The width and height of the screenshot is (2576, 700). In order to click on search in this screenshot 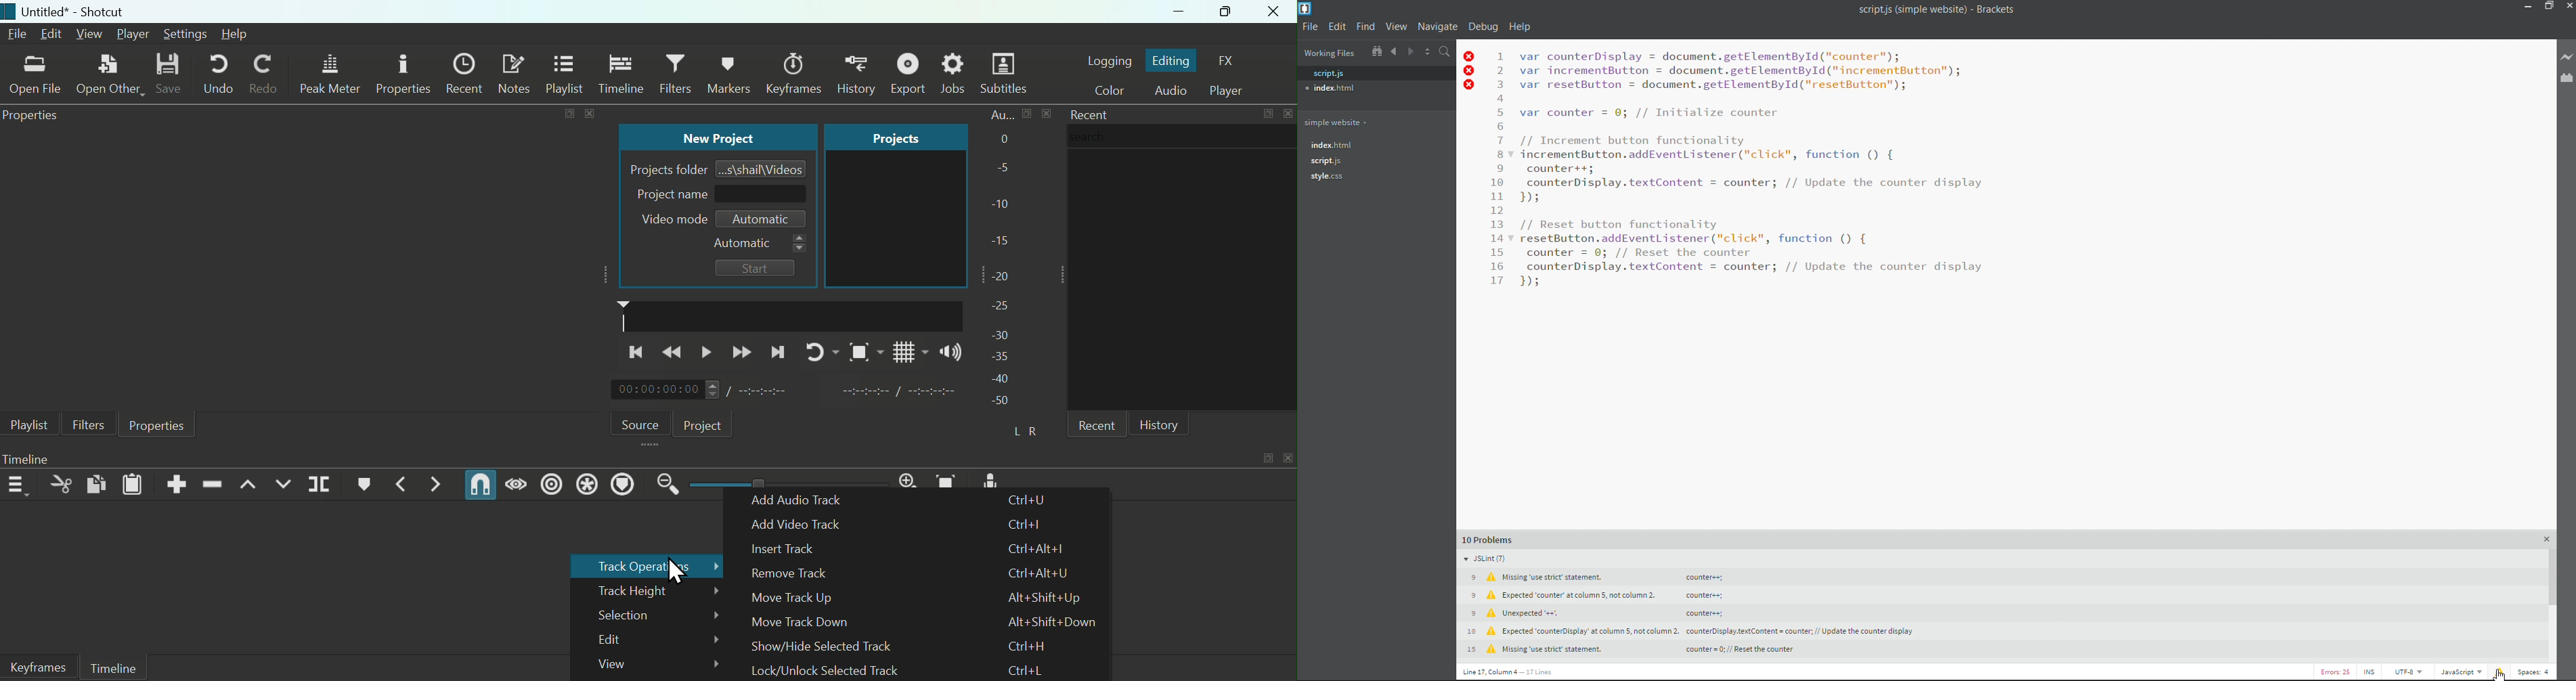, I will do `click(1446, 51)`.